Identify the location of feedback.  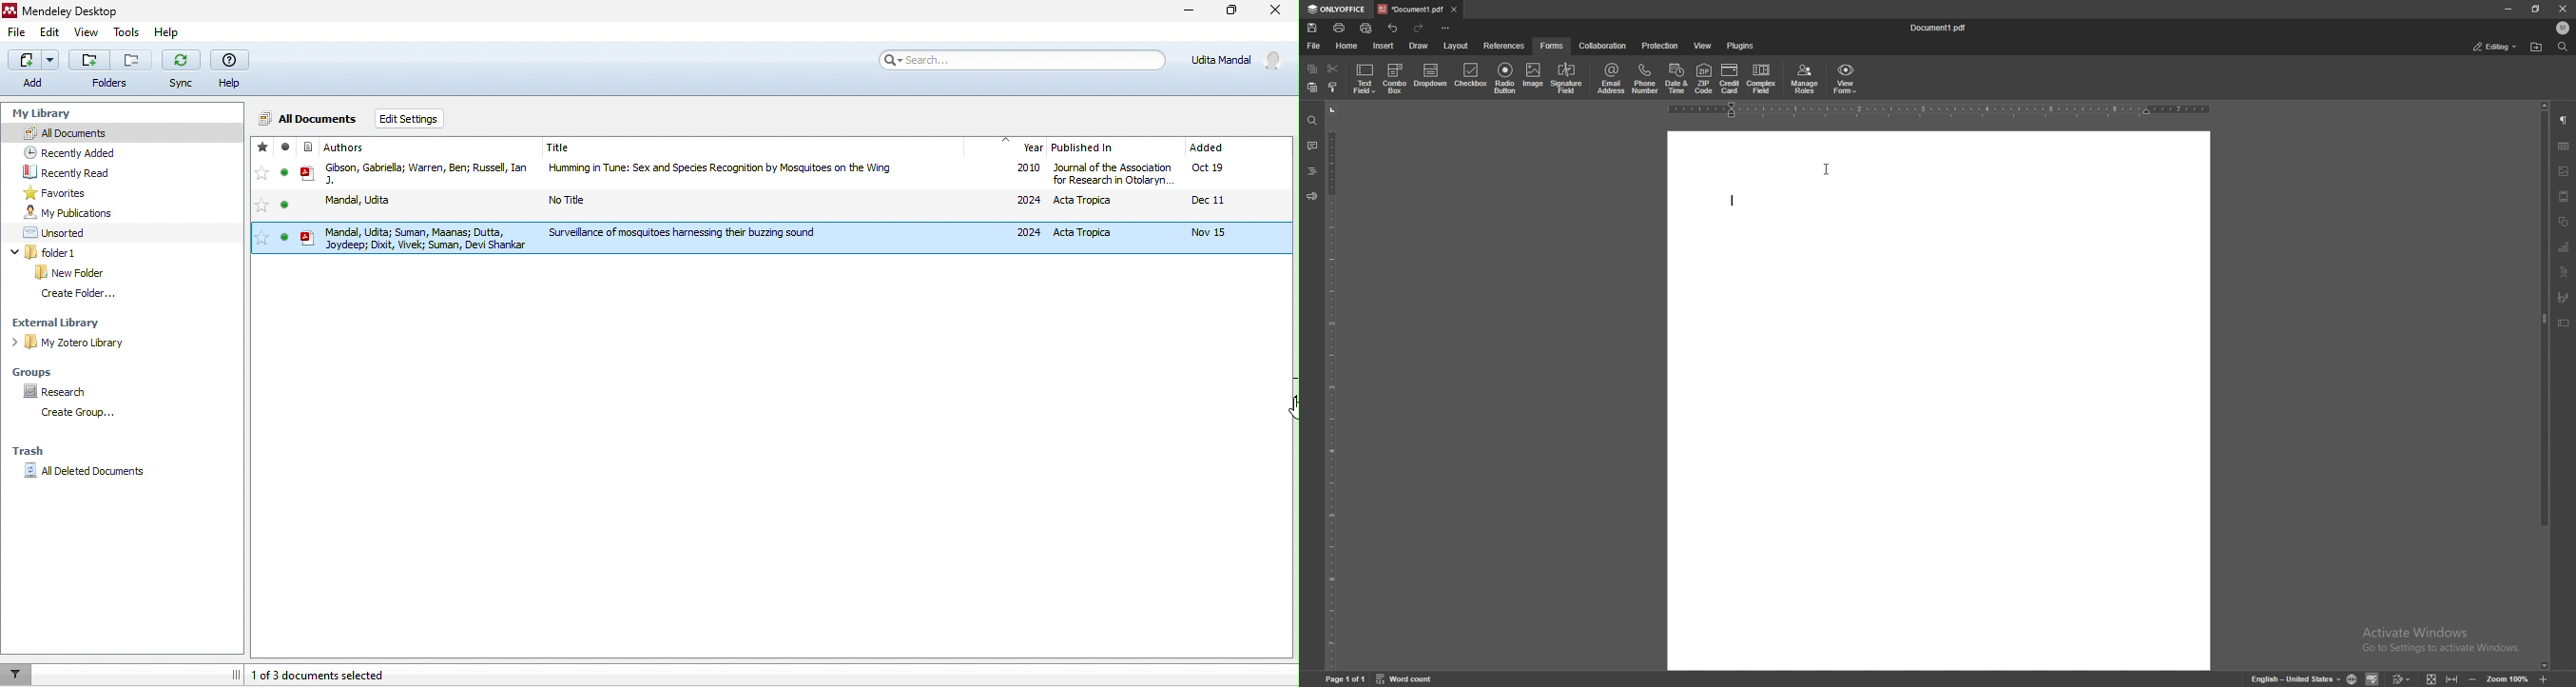
(1312, 196).